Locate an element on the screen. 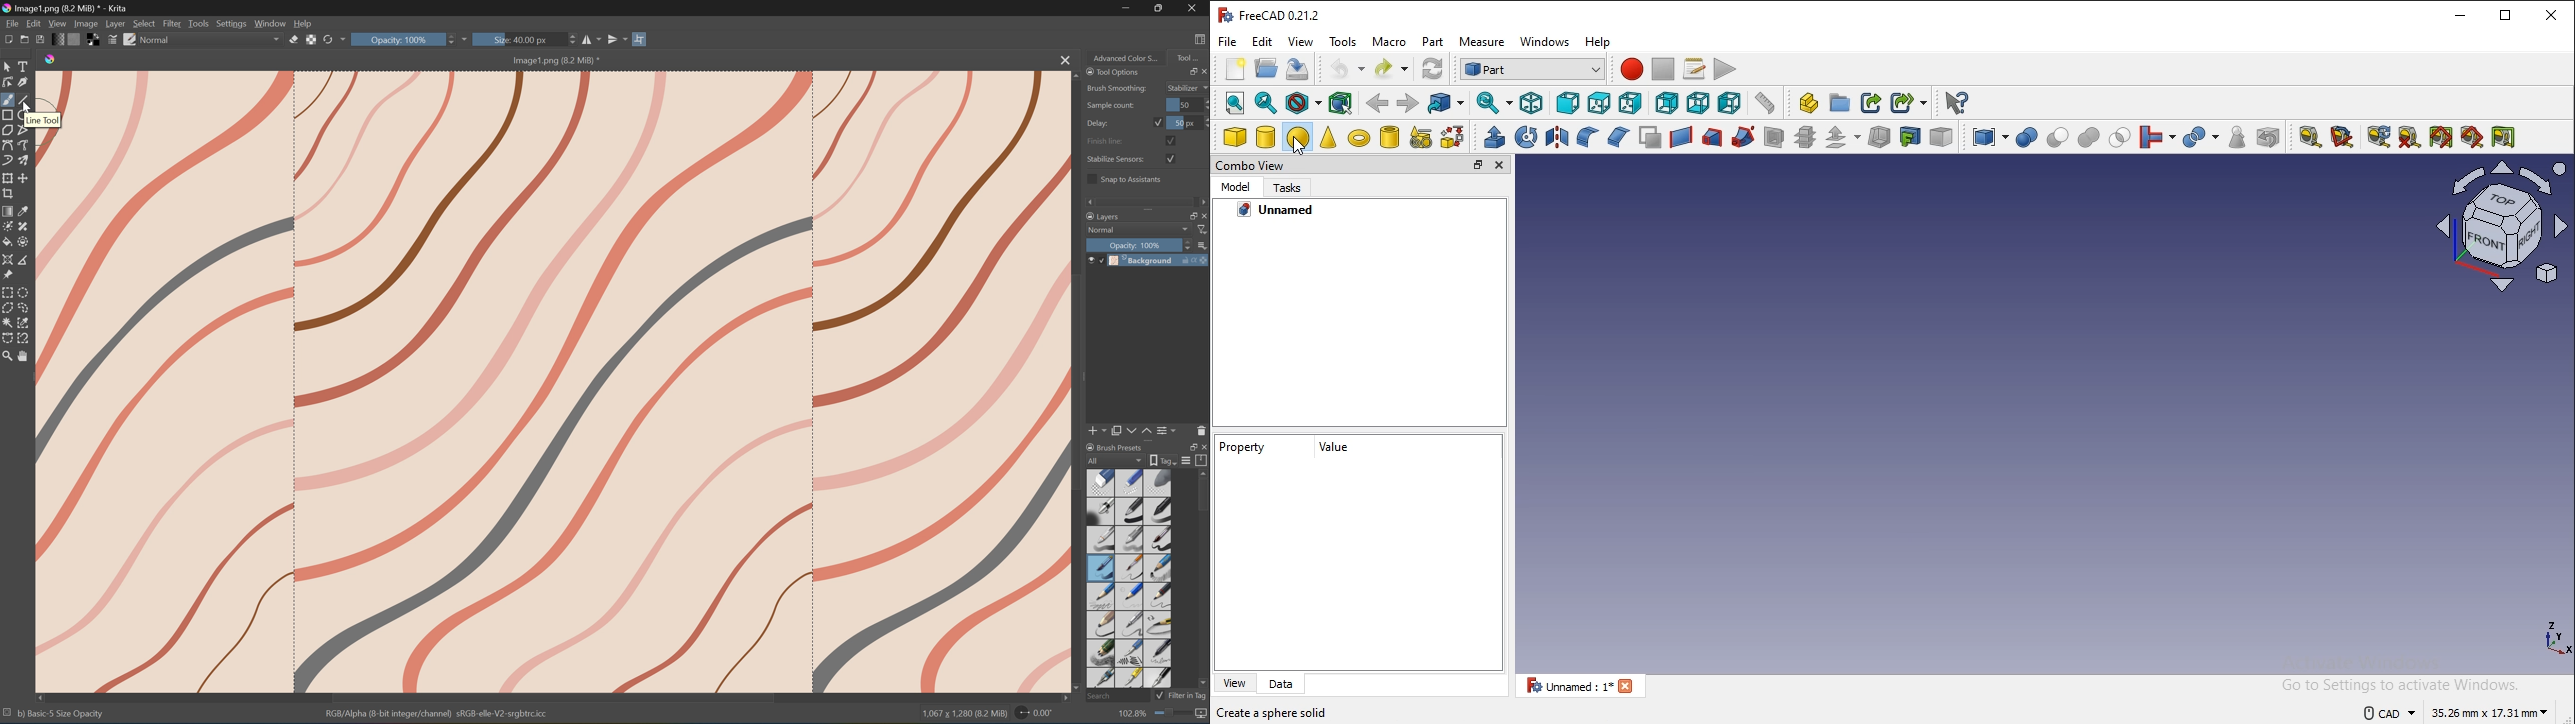 The image size is (2576, 728). front is located at coordinates (1568, 103).